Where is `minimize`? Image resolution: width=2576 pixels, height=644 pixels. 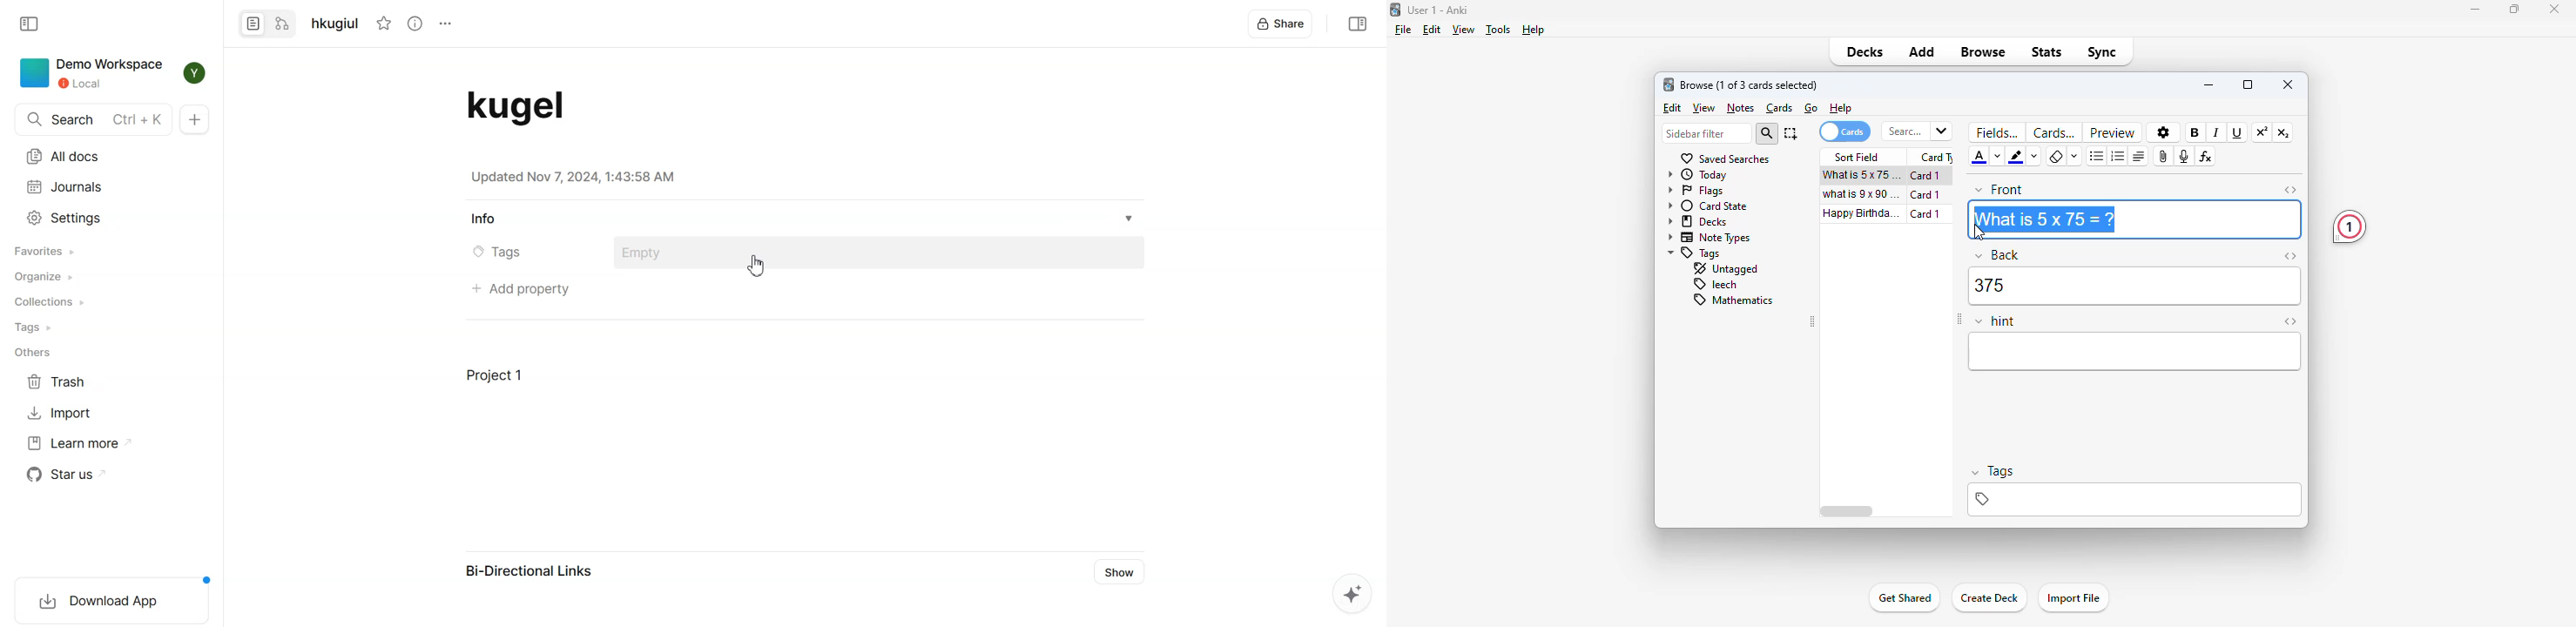
minimize is located at coordinates (2208, 85).